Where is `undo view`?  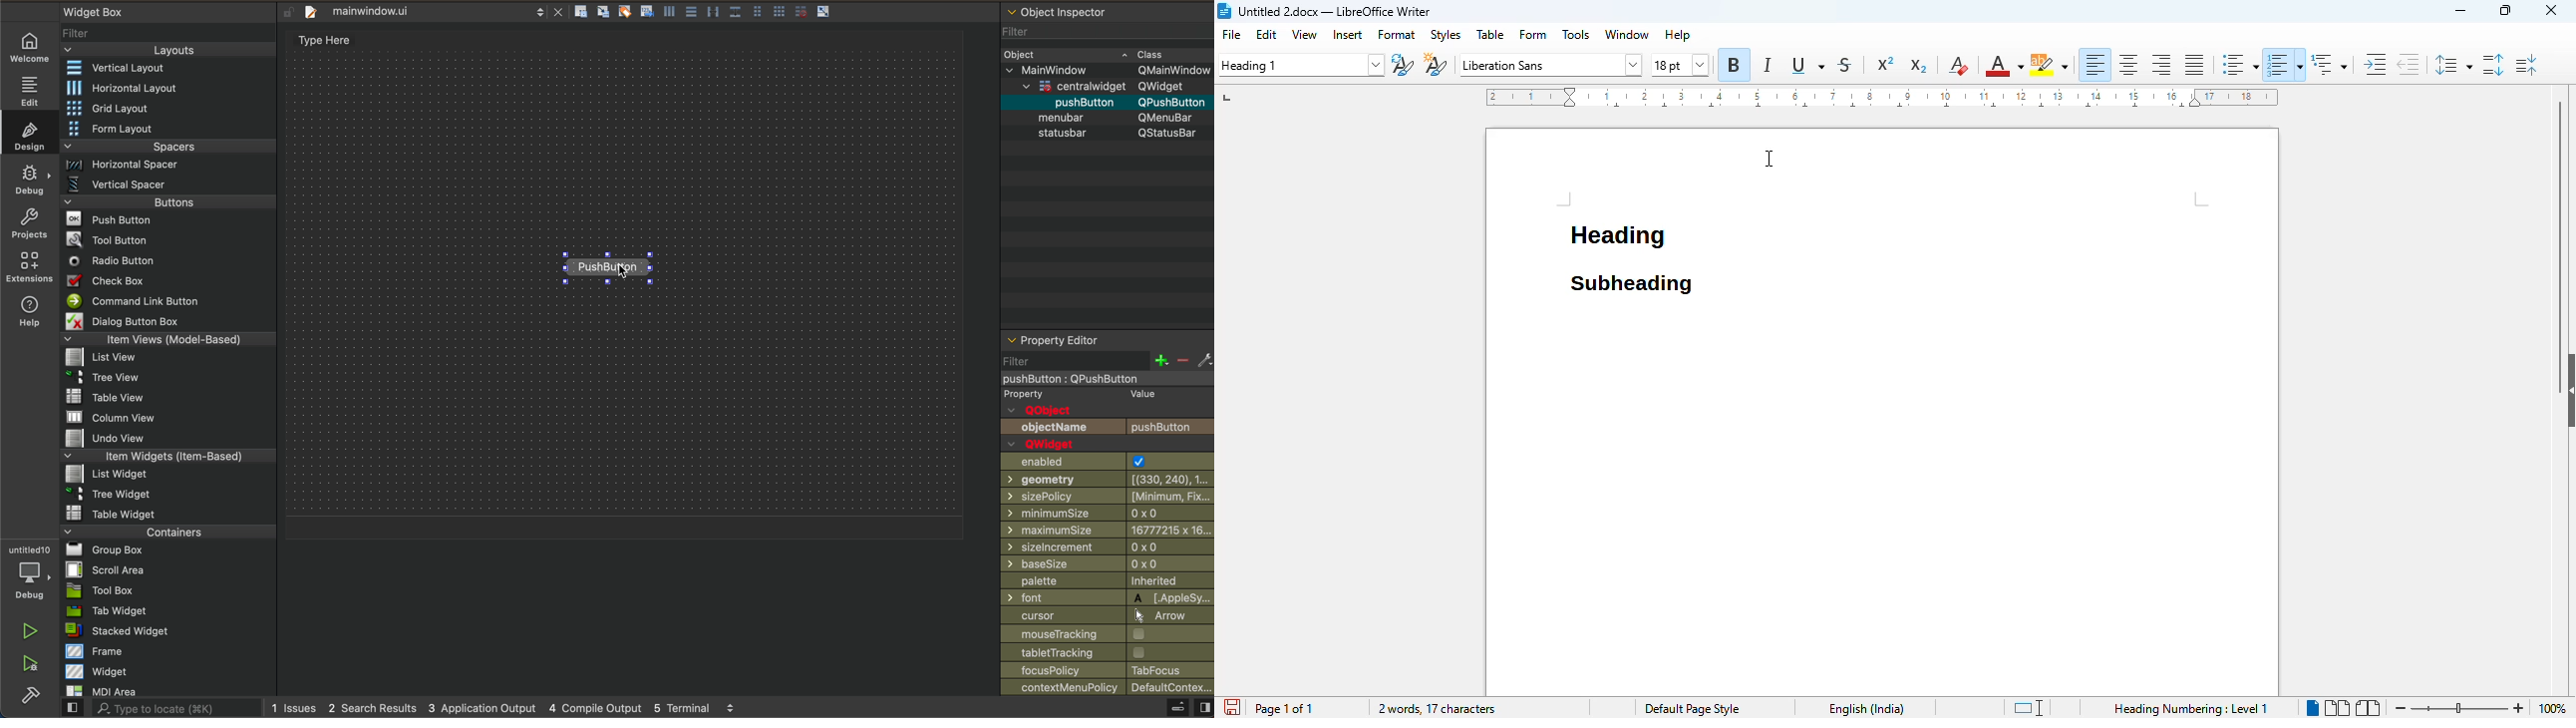 undo view is located at coordinates (169, 438).